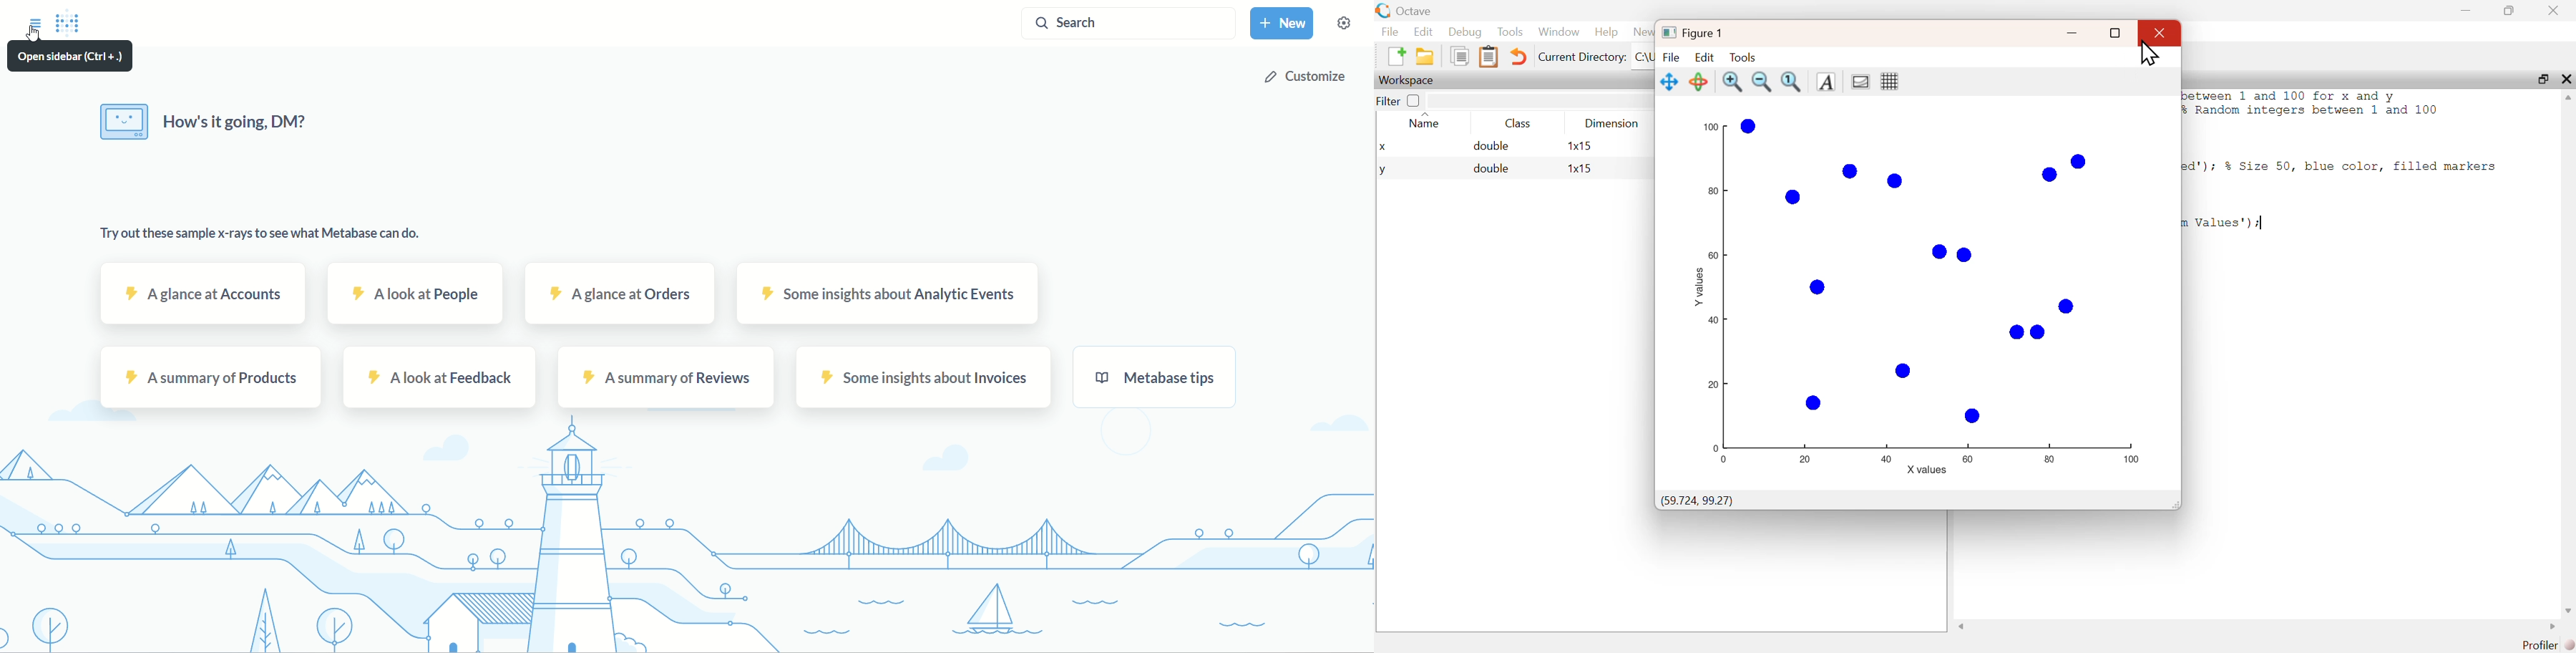  I want to click on Text, so click(1825, 82).